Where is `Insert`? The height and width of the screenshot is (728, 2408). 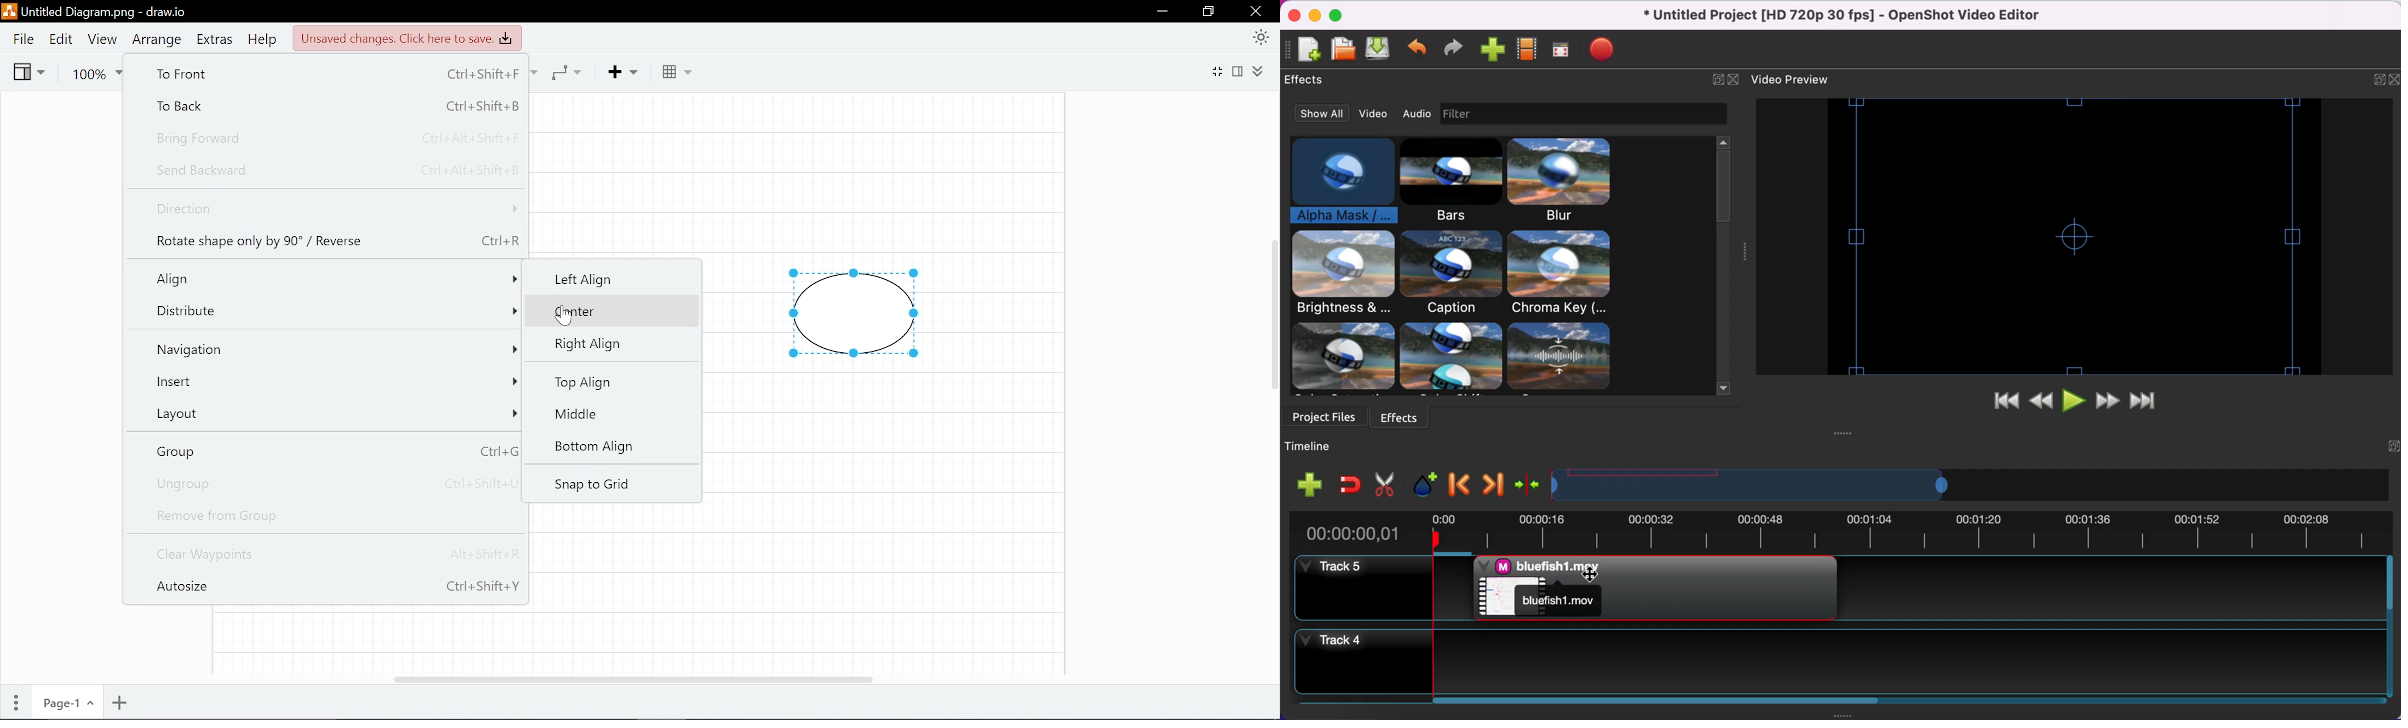
Insert is located at coordinates (331, 380).